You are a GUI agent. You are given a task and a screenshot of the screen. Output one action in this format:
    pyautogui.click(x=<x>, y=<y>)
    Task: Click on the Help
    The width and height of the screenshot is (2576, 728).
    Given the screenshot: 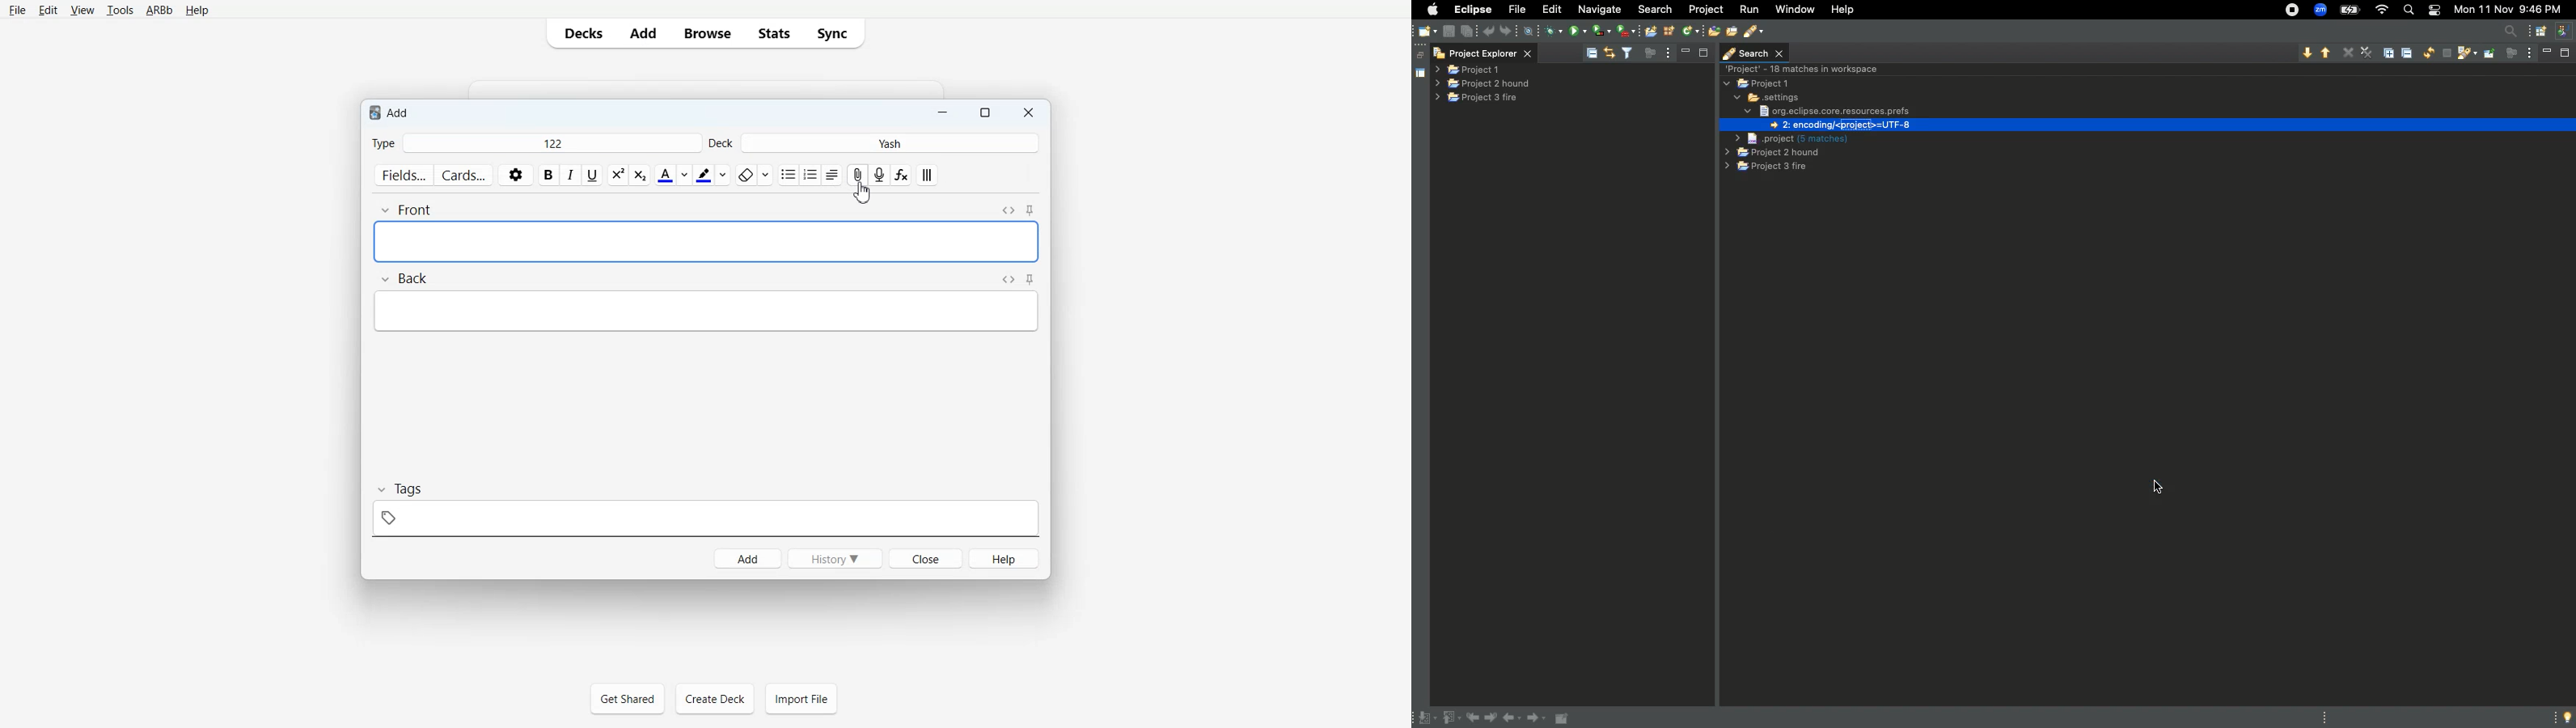 What is the action you would take?
    pyautogui.click(x=1004, y=558)
    